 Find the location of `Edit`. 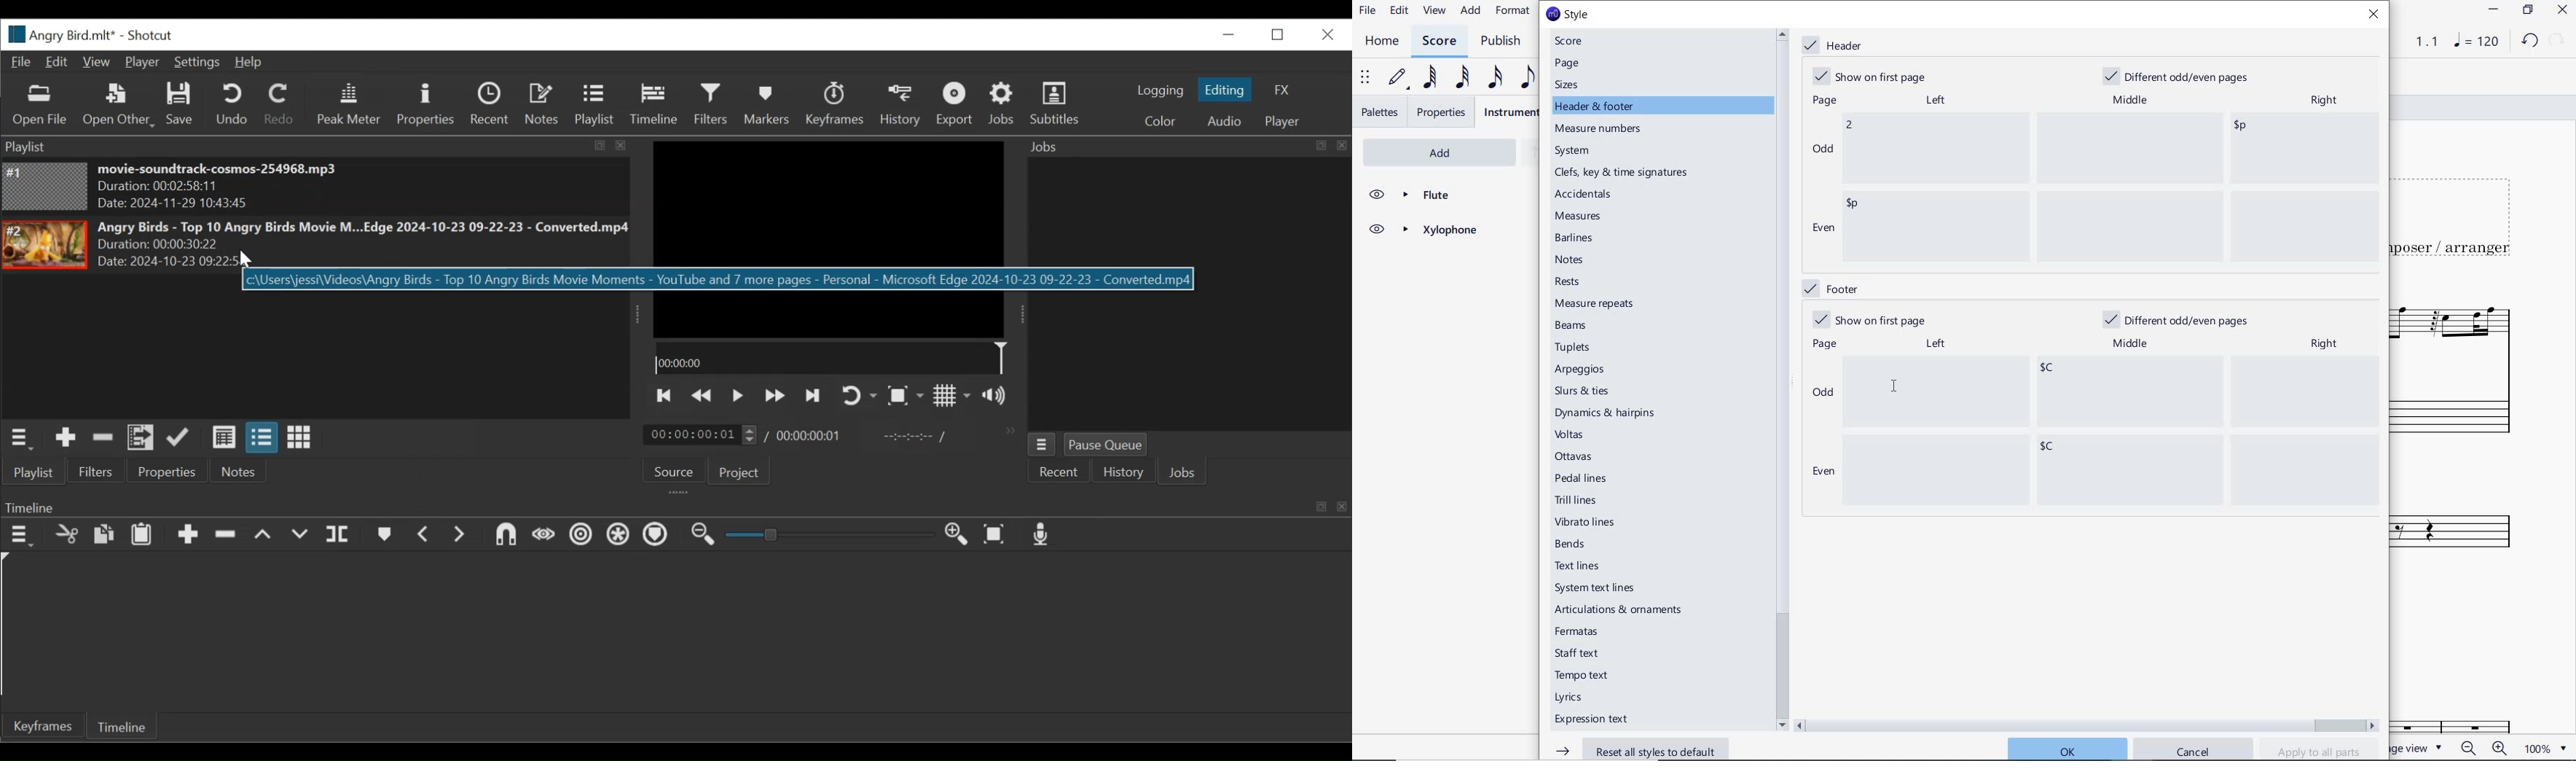

Edit is located at coordinates (56, 61).